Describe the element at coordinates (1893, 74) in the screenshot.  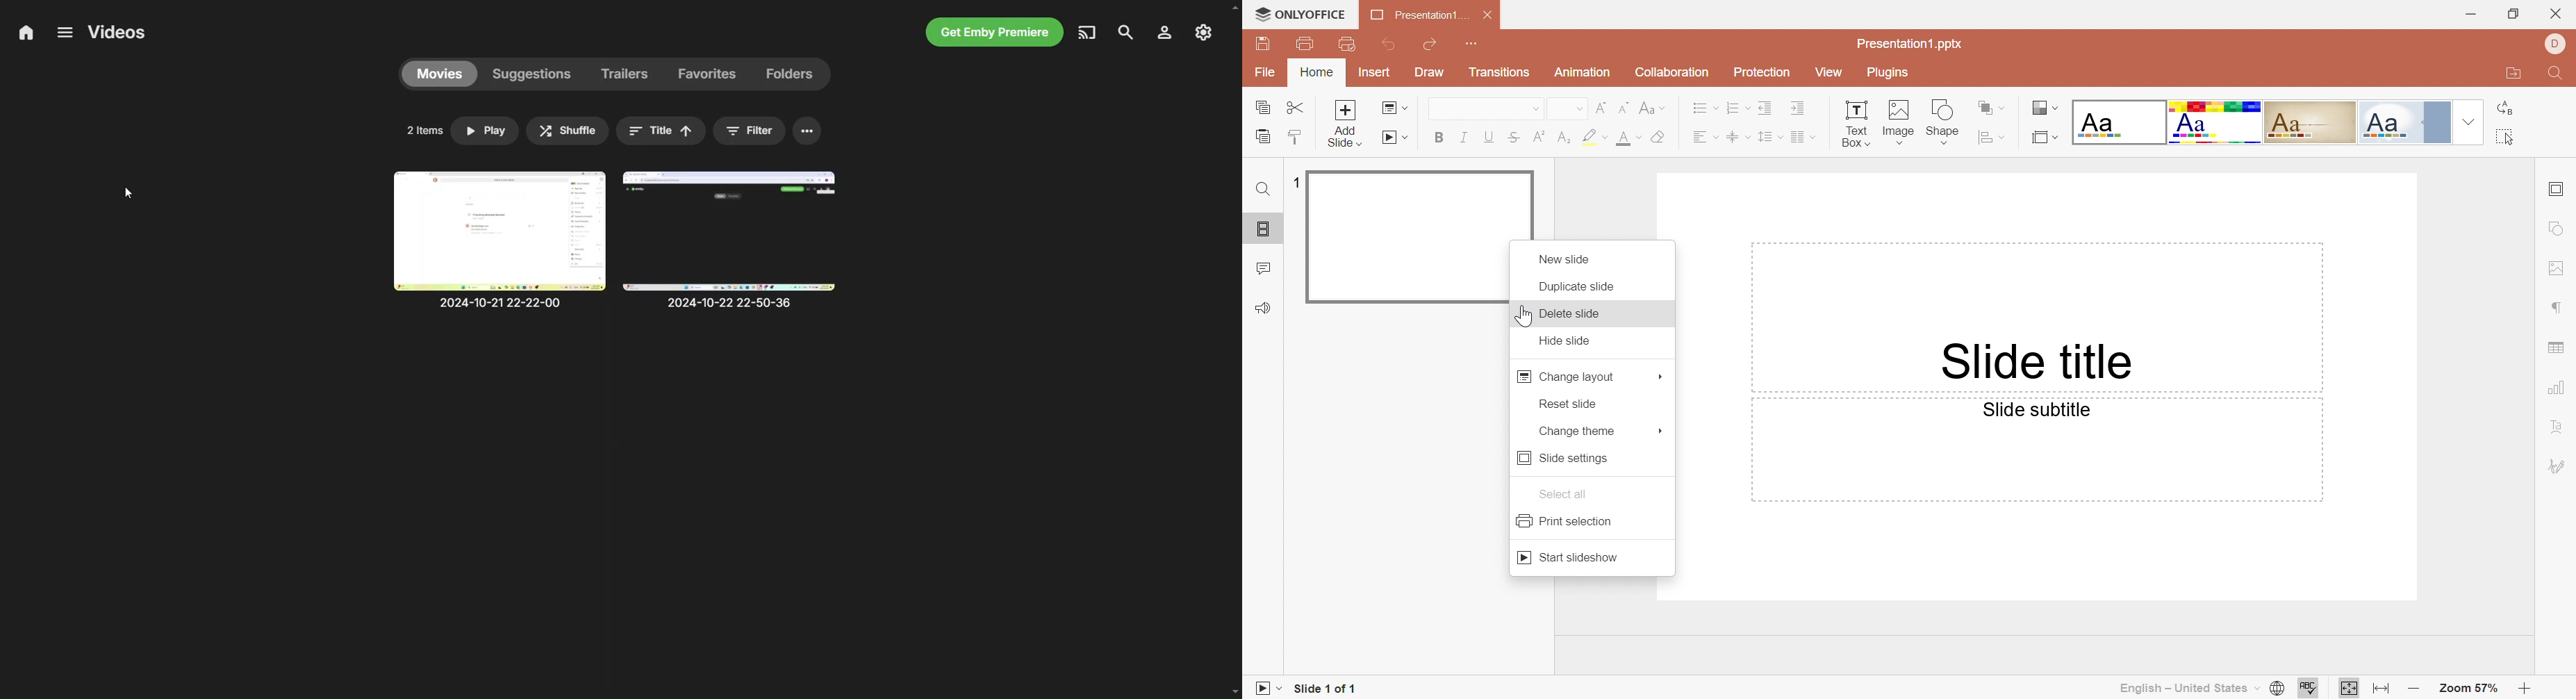
I see `Plugins` at that location.